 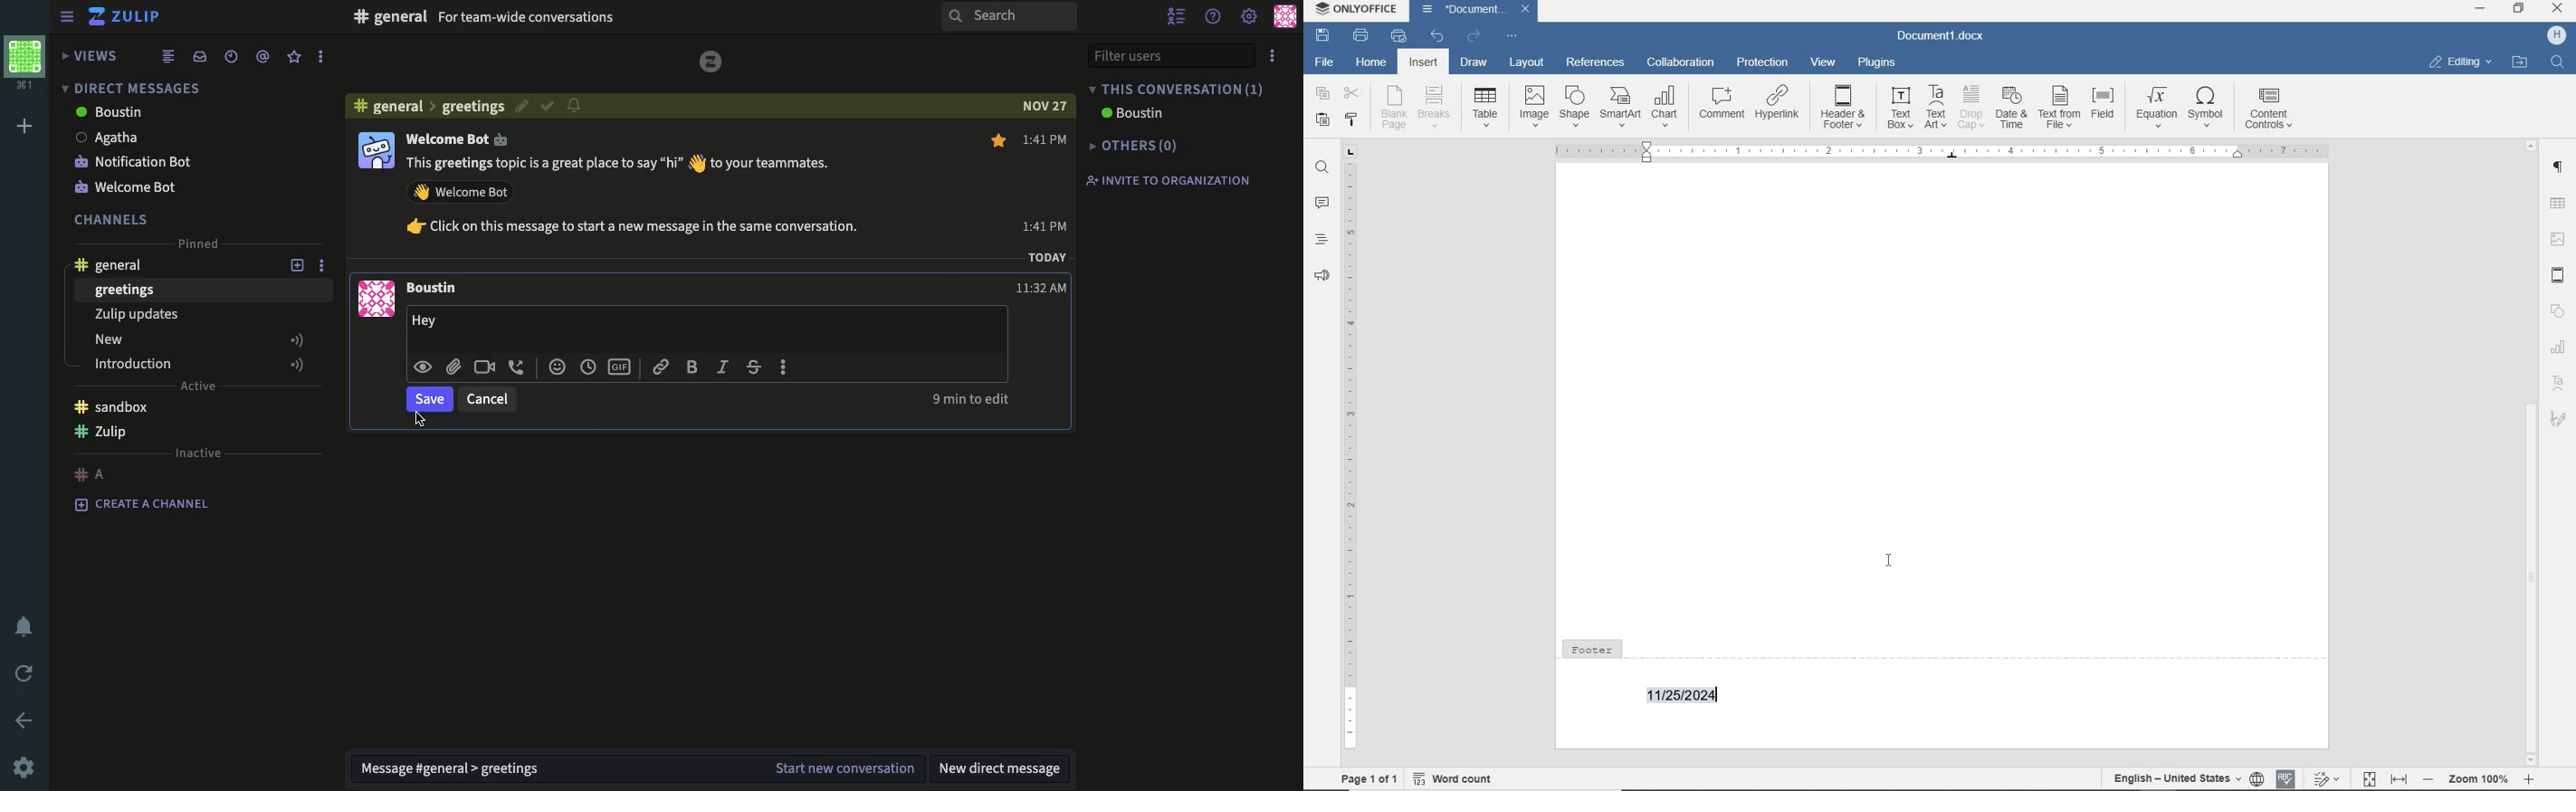 I want to click on zoom 100%, so click(x=2477, y=778).